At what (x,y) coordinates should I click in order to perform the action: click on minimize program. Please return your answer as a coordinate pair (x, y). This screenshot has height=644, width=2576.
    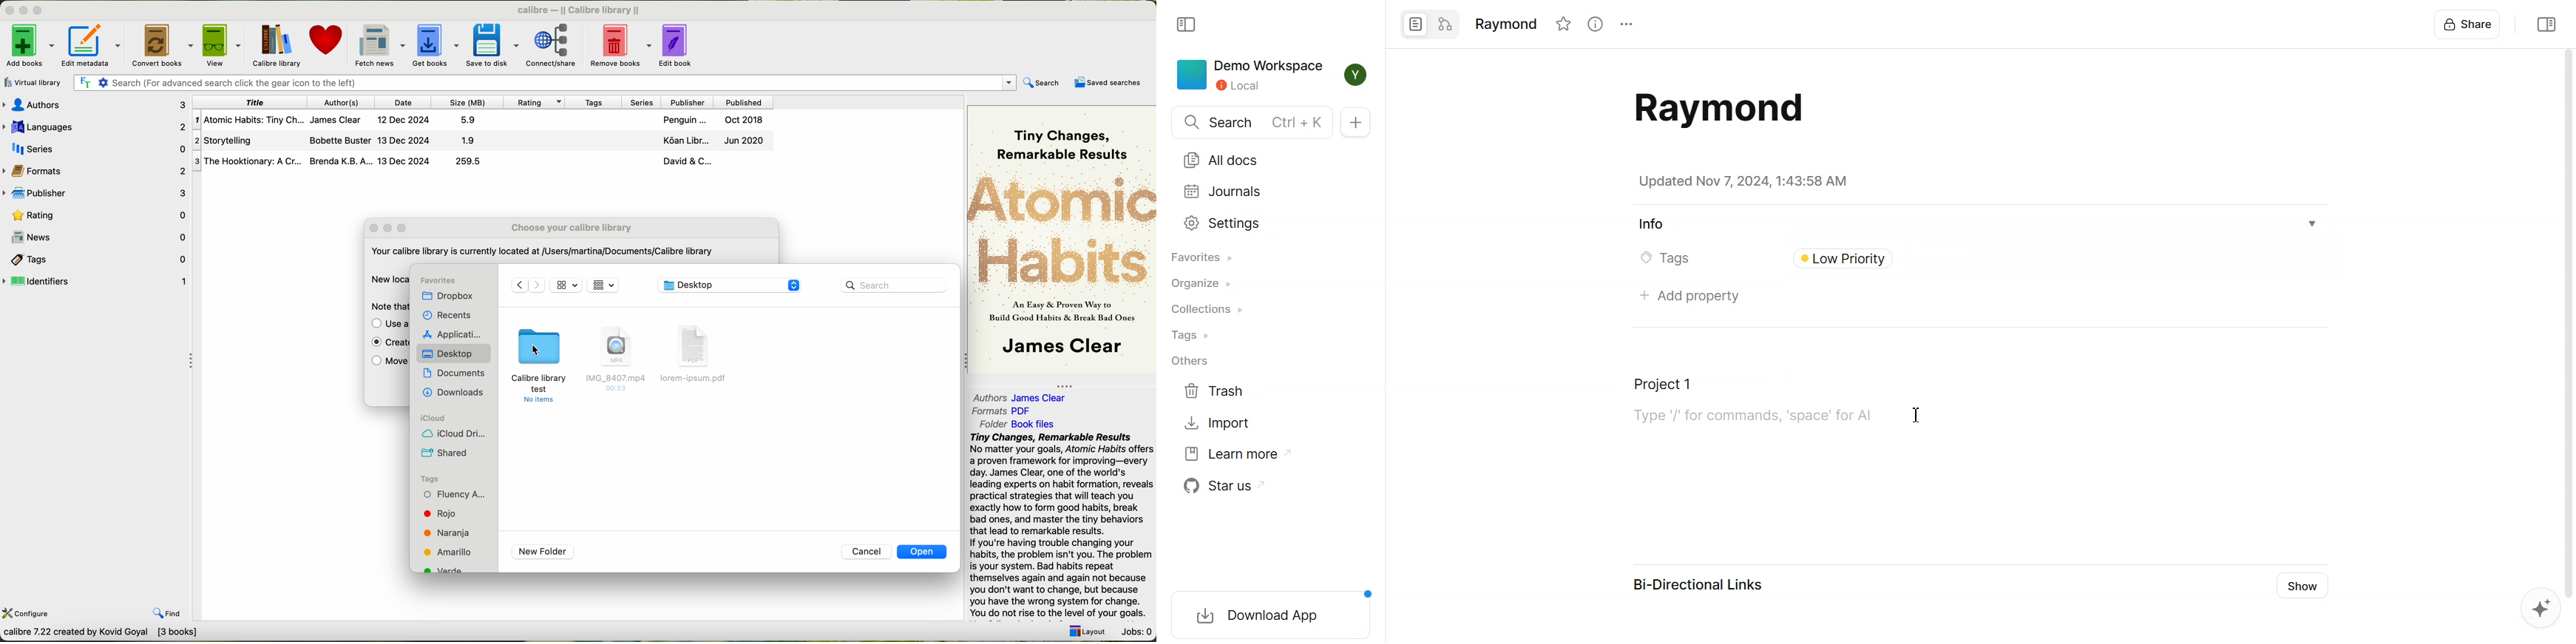
    Looking at the image, I should click on (25, 11).